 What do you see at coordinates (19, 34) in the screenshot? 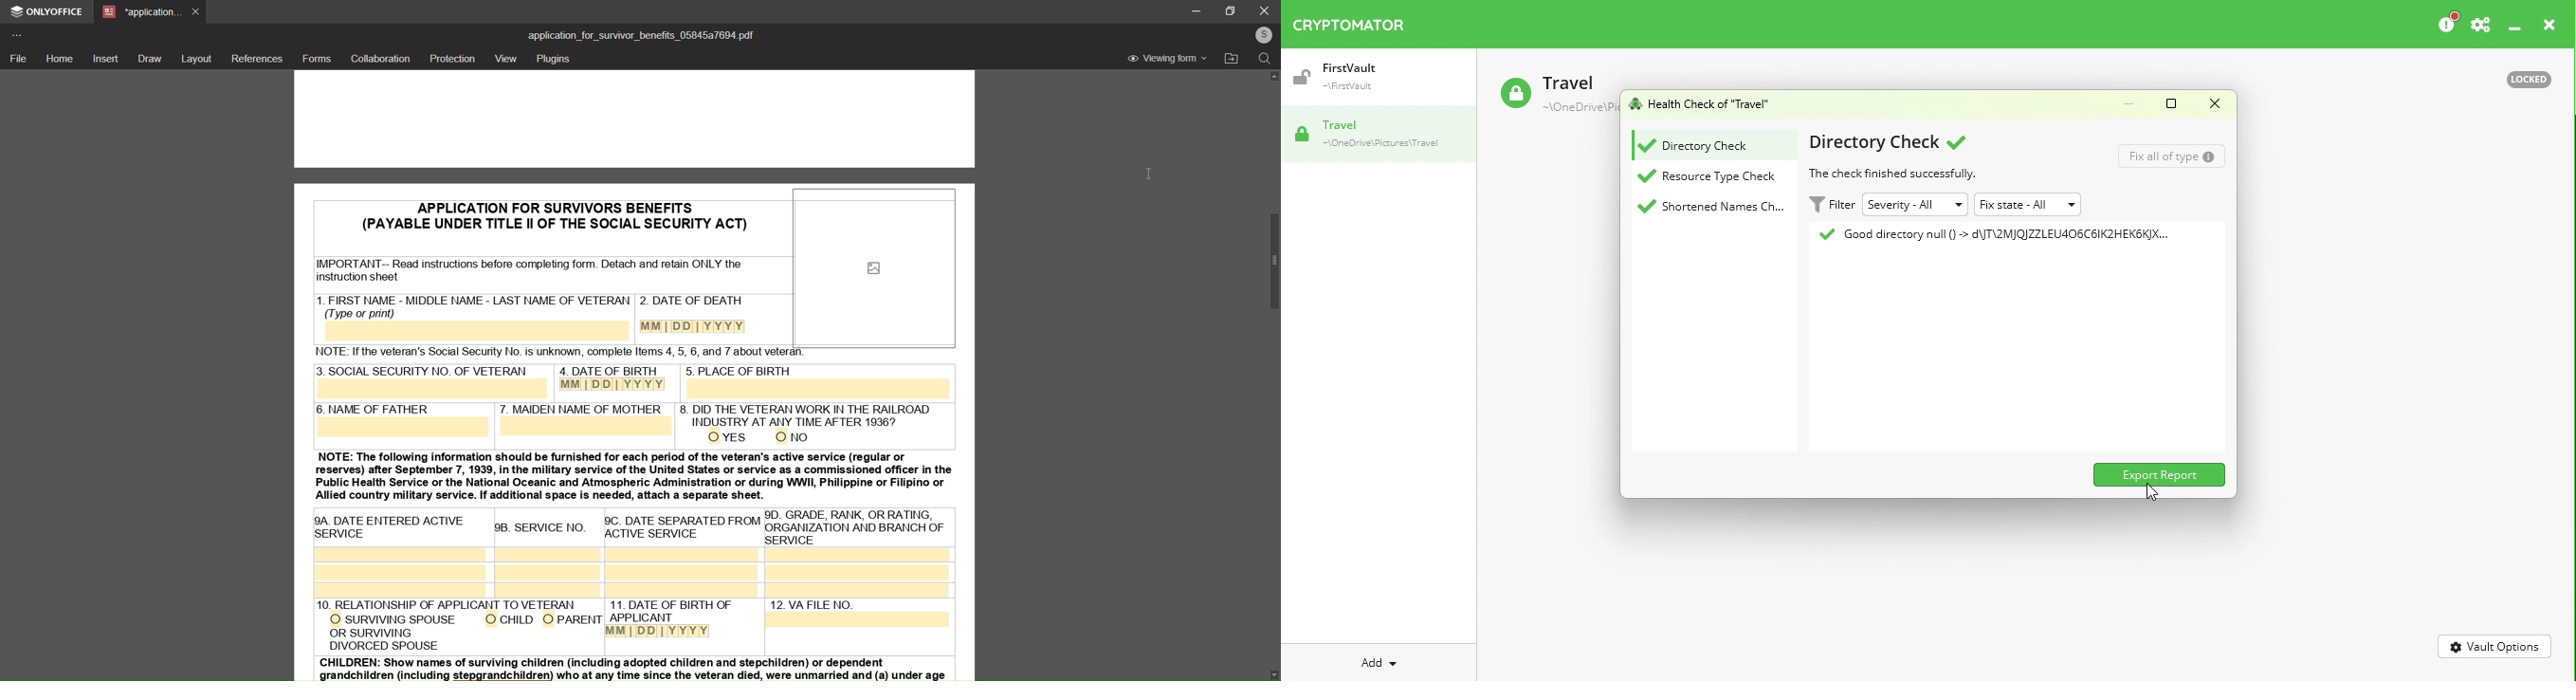
I see `more` at bounding box center [19, 34].